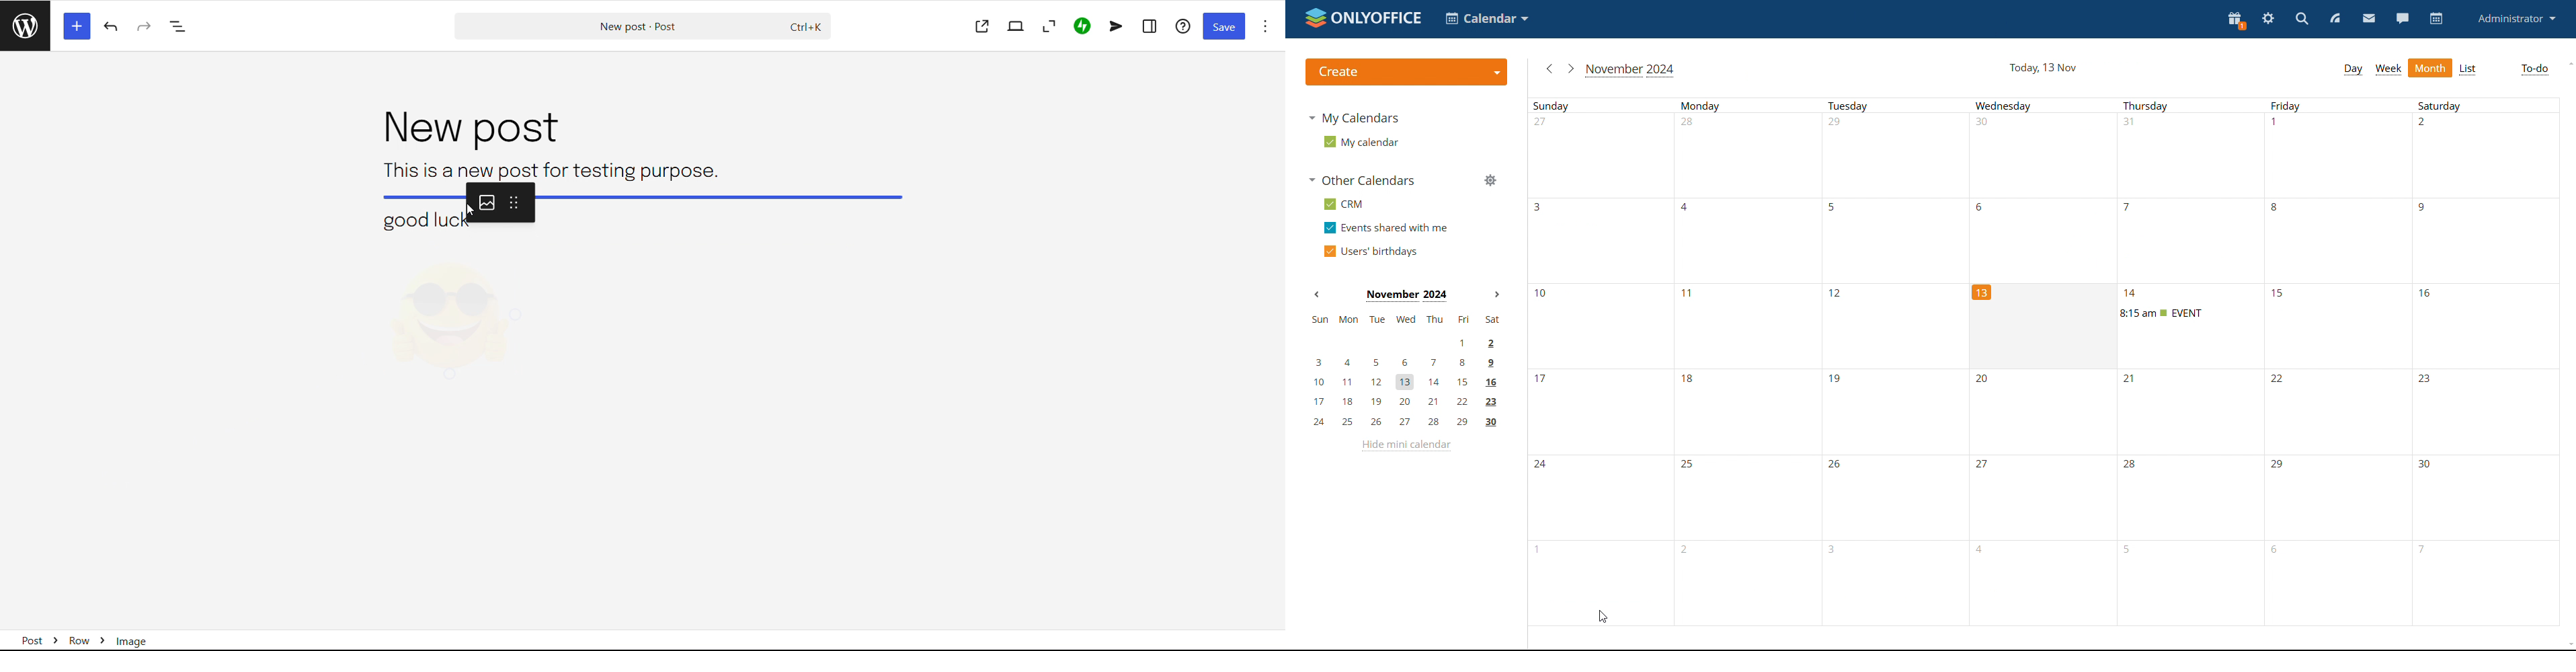  What do you see at coordinates (1497, 295) in the screenshot?
I see `next month` at bounding box center [1497, 295].